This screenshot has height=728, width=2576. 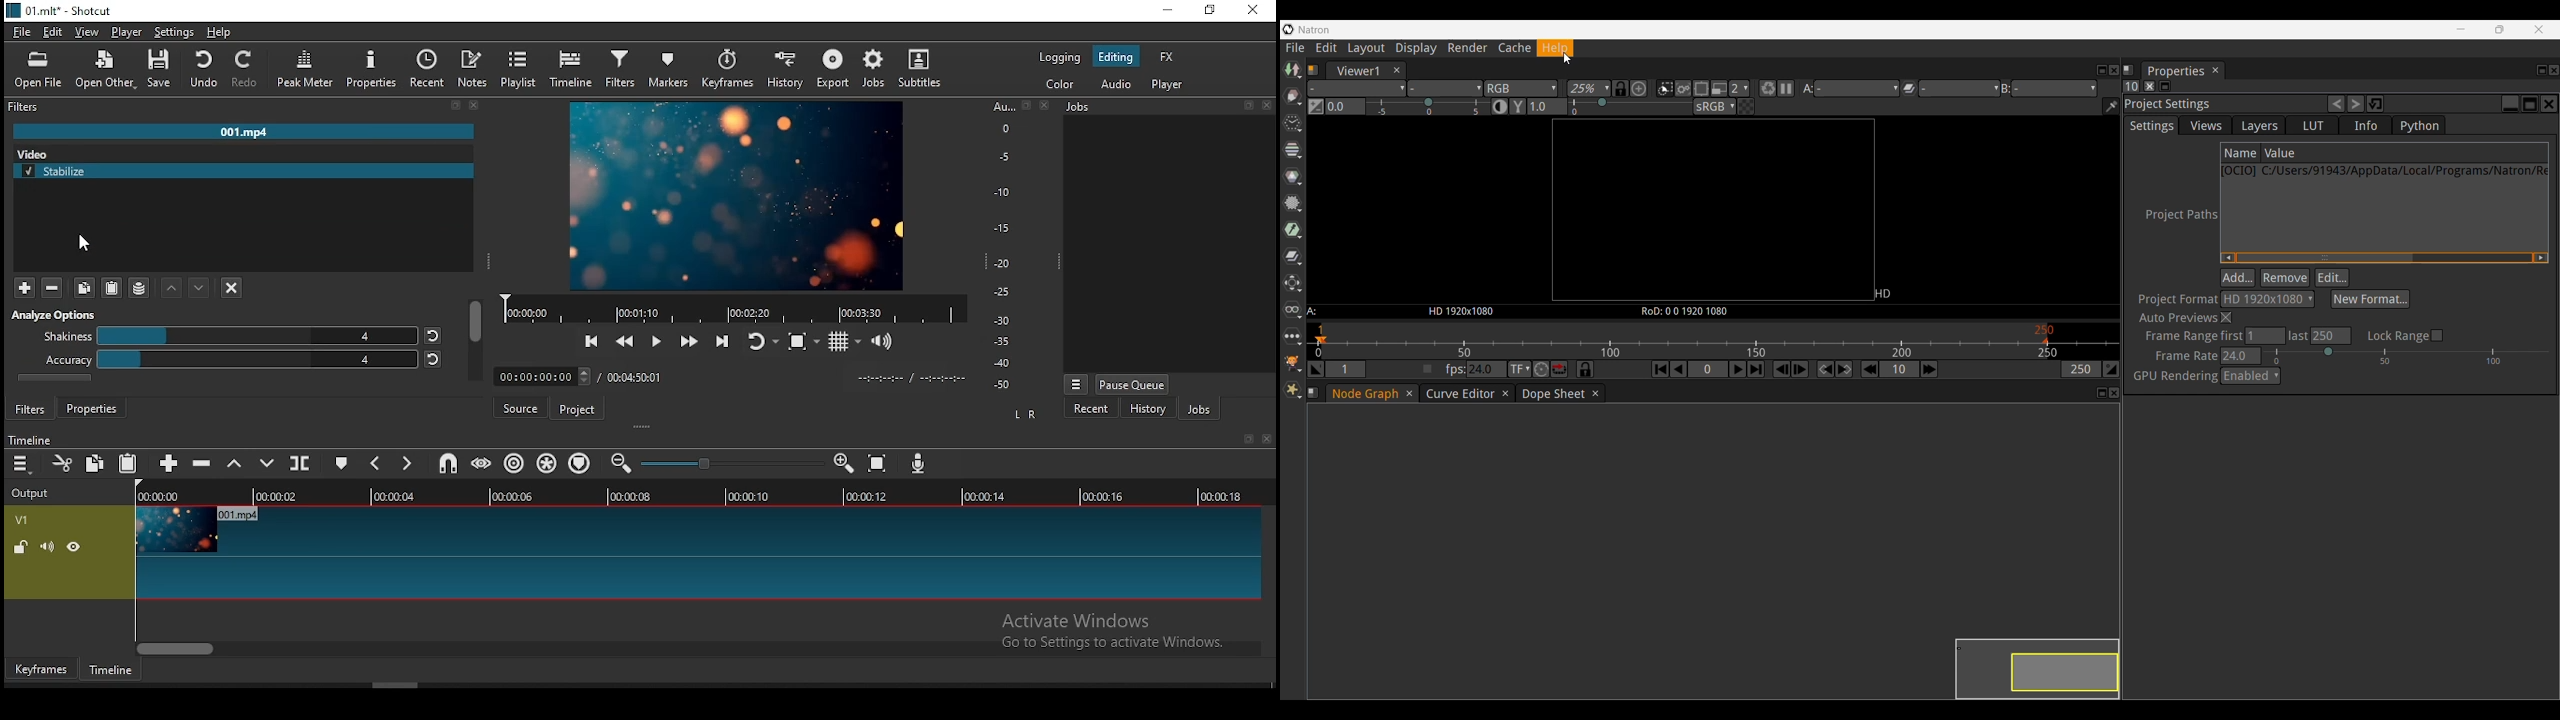 I want to click on stop, so click(x=797, y=344).